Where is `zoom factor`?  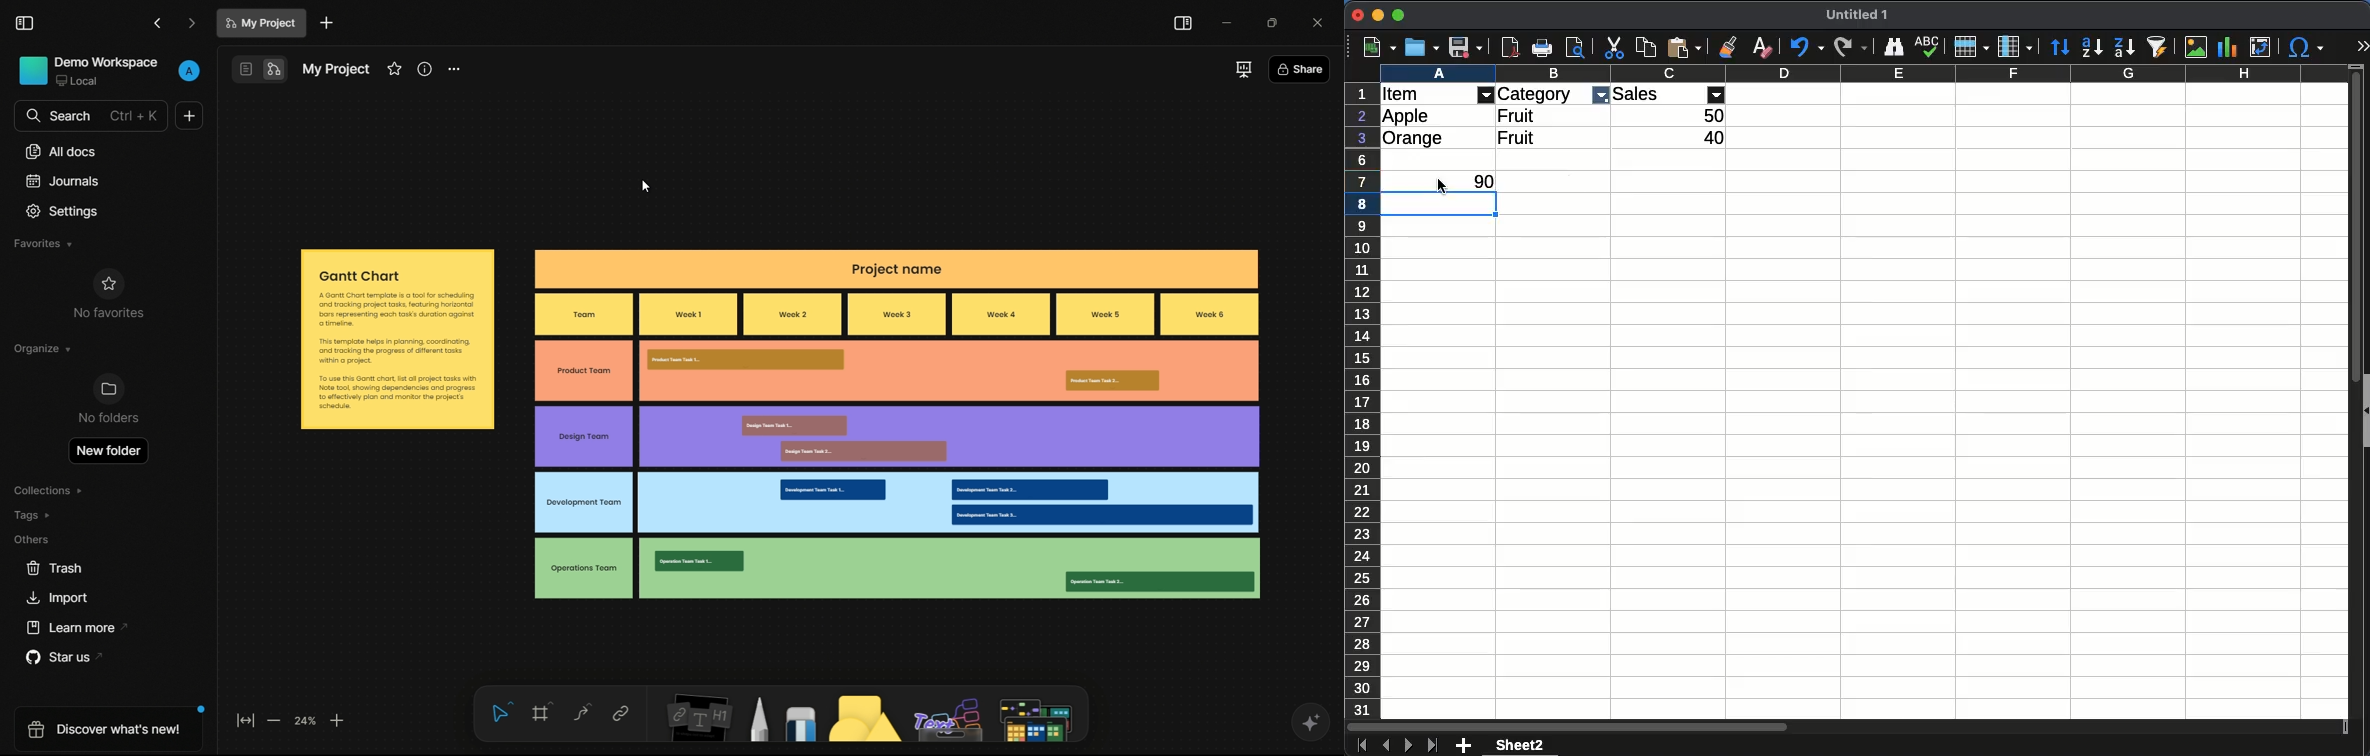 zoom factor is located at coordinates (307, 721).